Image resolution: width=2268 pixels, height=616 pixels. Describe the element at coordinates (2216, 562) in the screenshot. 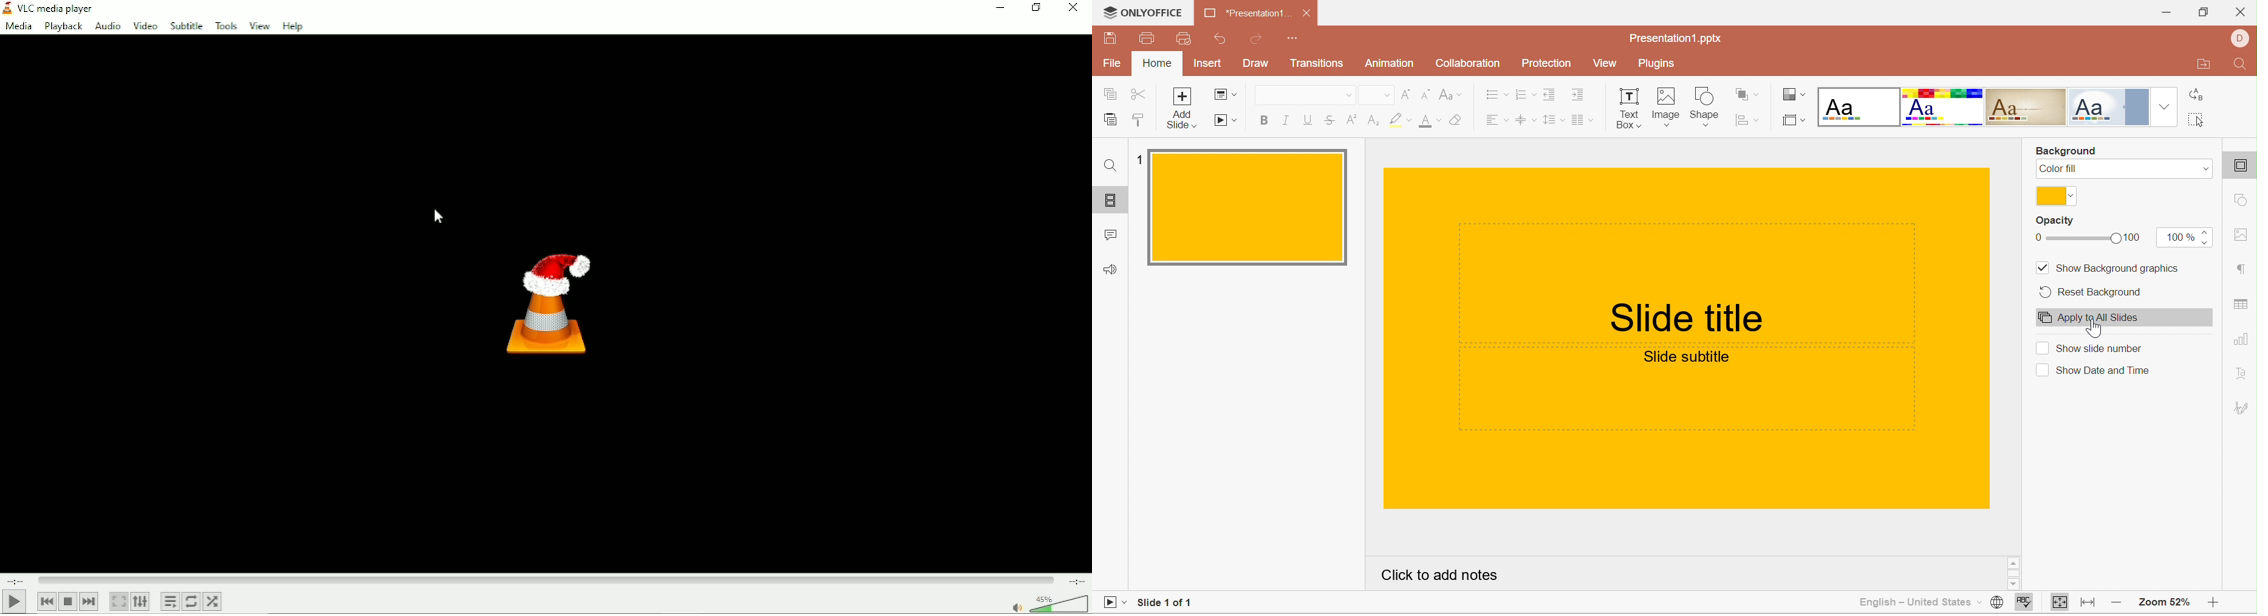

I see `Scroll Up` at that location.